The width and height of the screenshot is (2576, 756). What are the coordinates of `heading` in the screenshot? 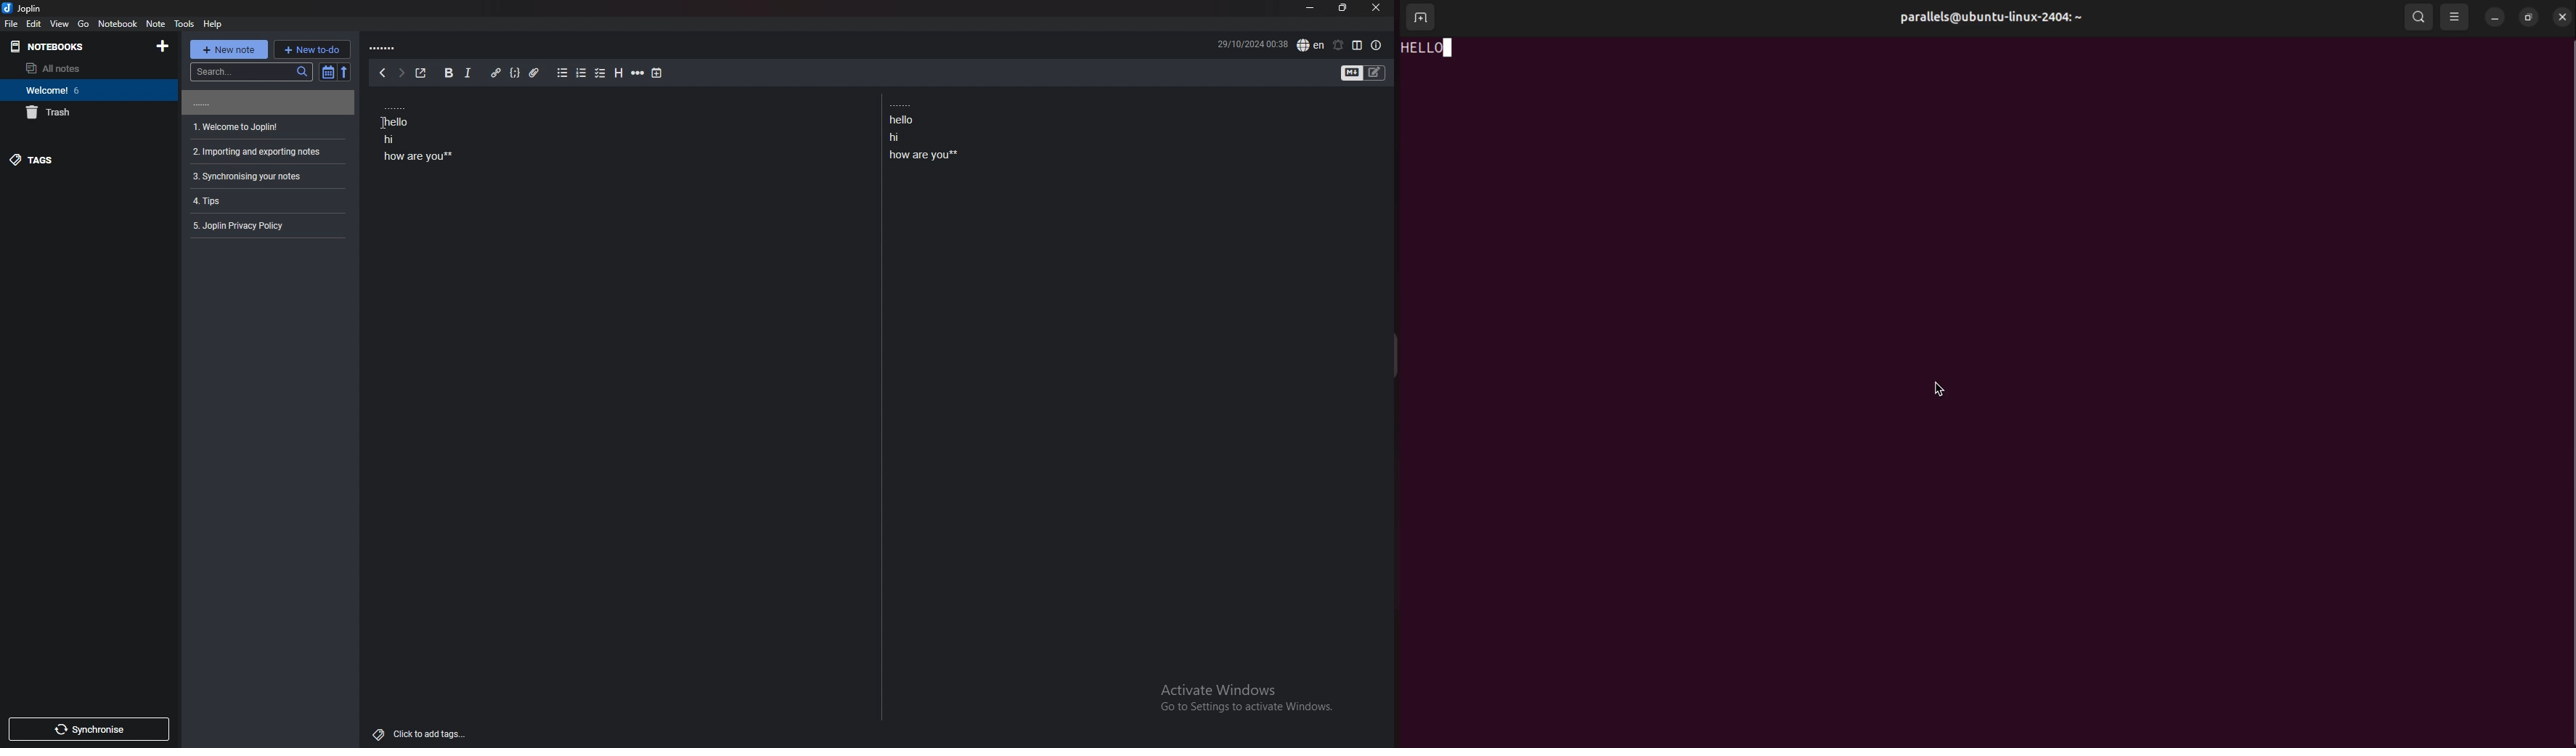 It's located at (618, 73).